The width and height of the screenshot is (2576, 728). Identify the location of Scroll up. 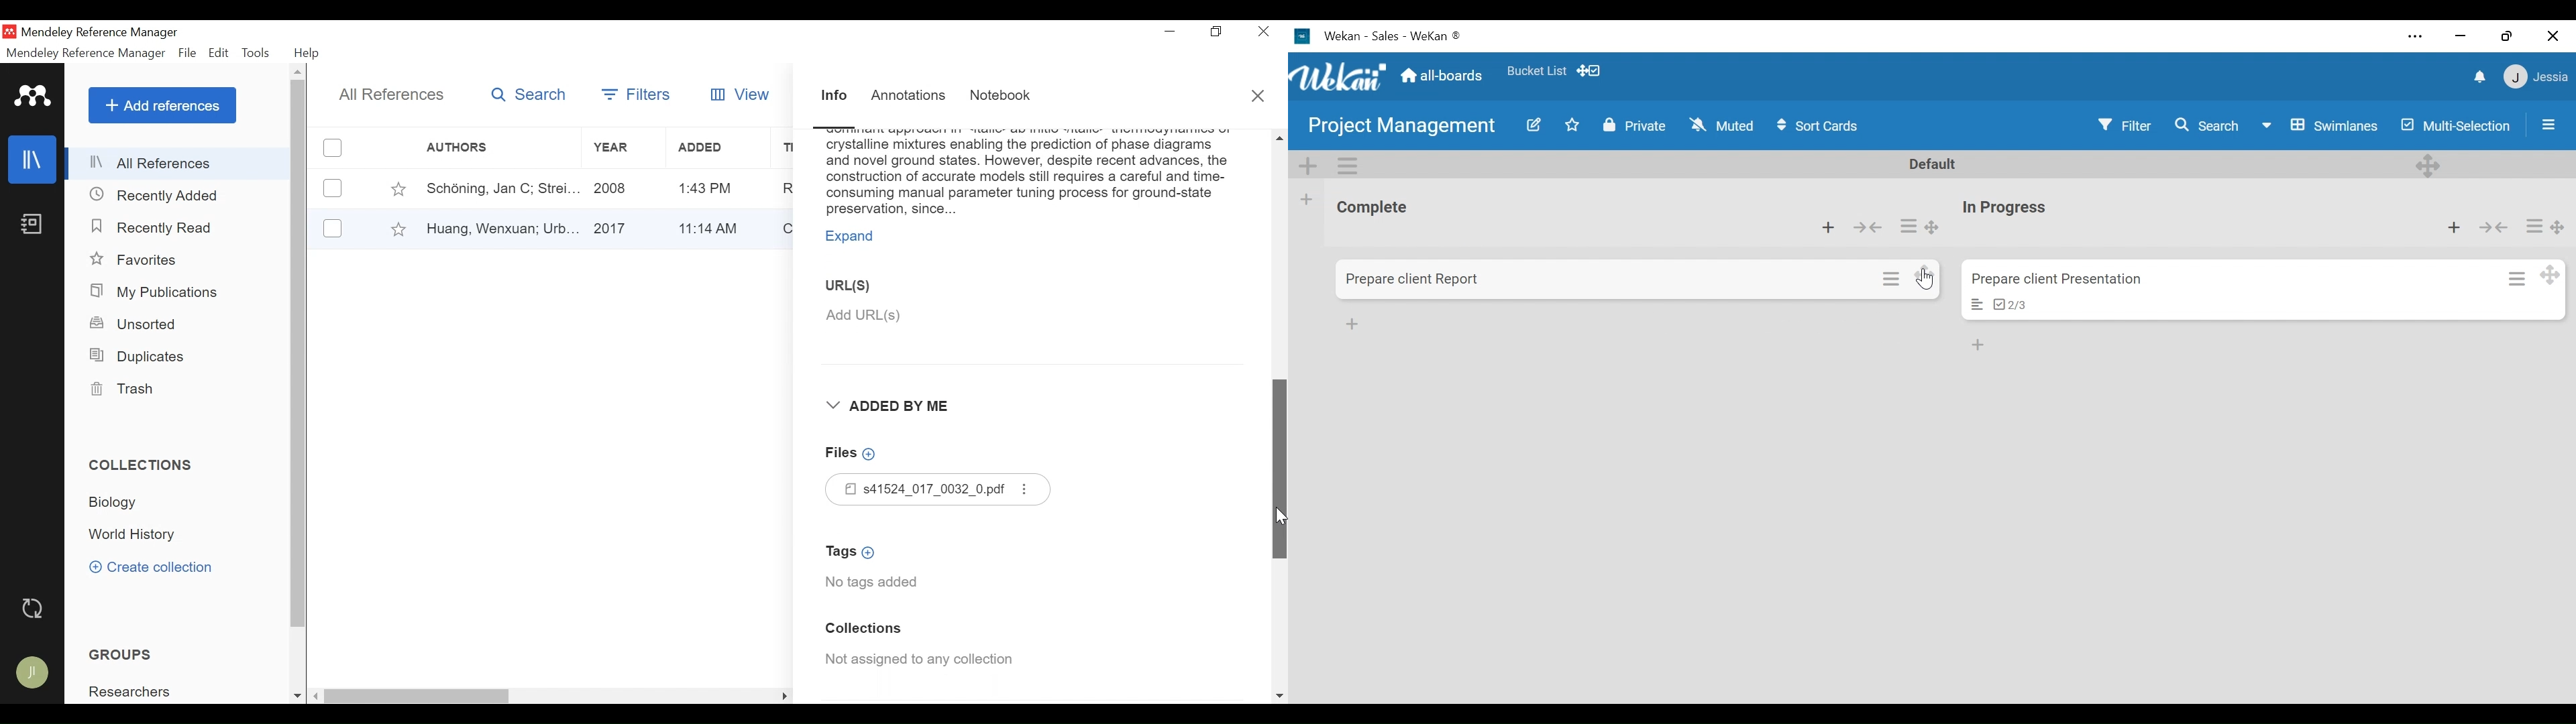
(1278, 137).